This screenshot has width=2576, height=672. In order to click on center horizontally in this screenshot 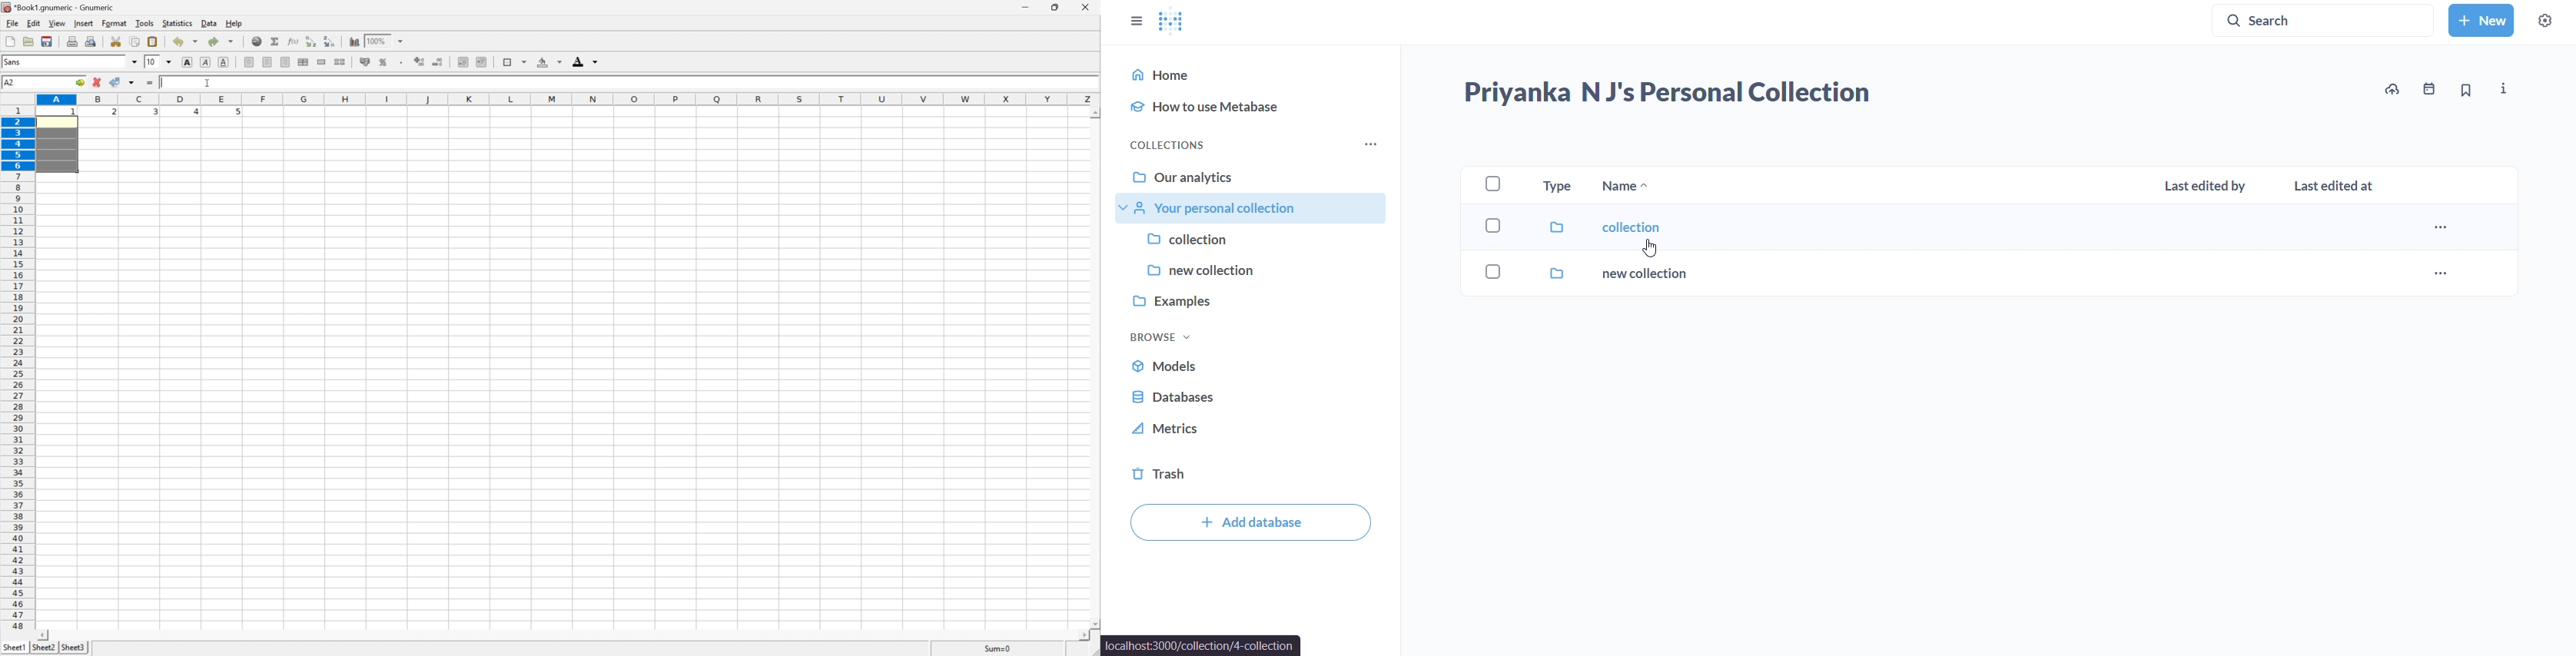, I will do `click(304, 62)`.